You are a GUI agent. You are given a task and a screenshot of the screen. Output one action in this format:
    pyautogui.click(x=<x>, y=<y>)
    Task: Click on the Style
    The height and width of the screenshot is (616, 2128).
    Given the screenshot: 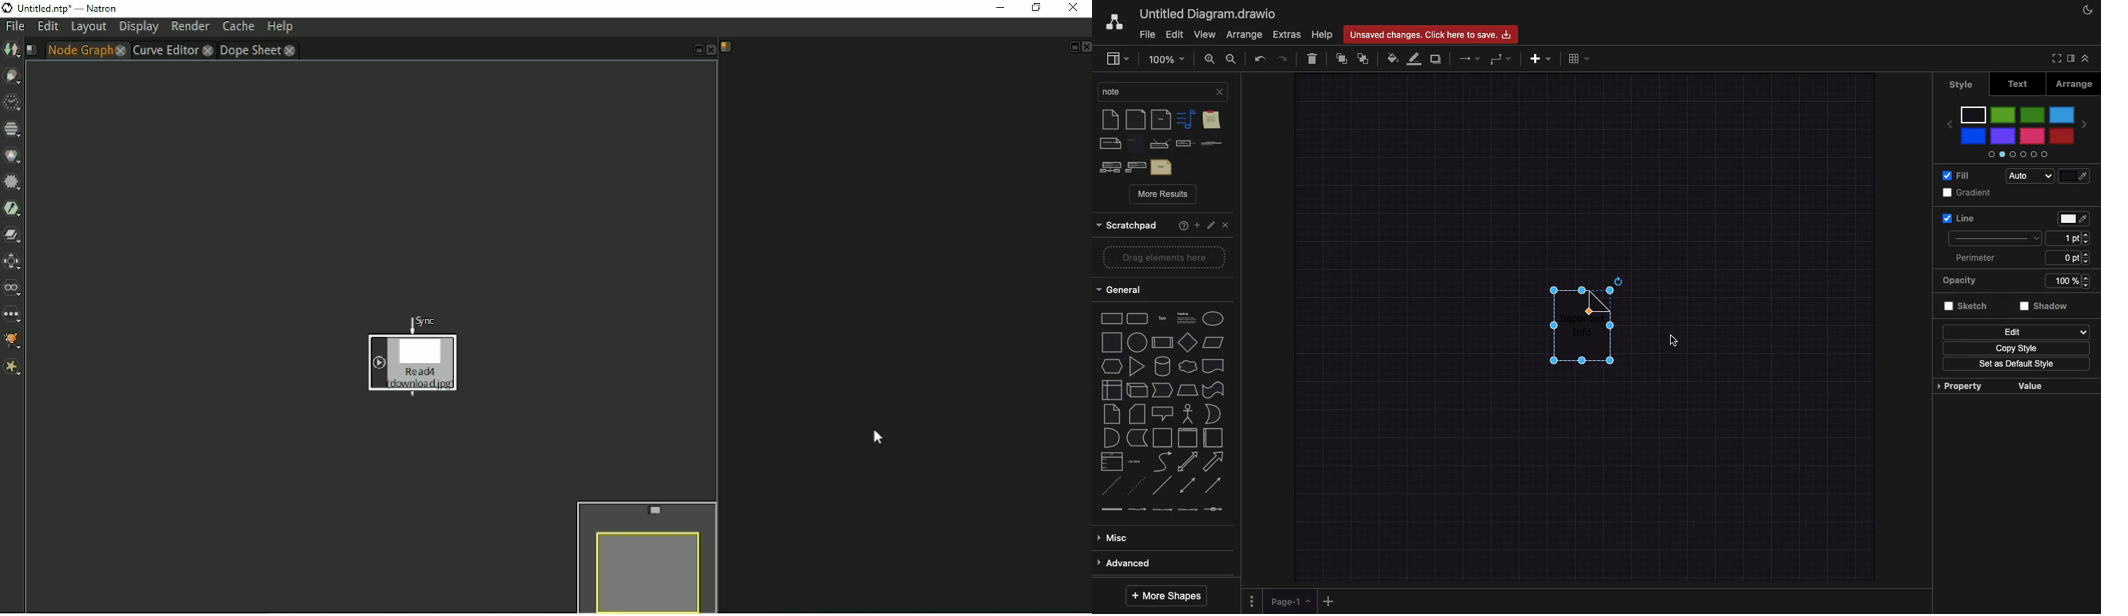 What is the action you would take?
    pyautogui.click(x=1963, y=85)
    